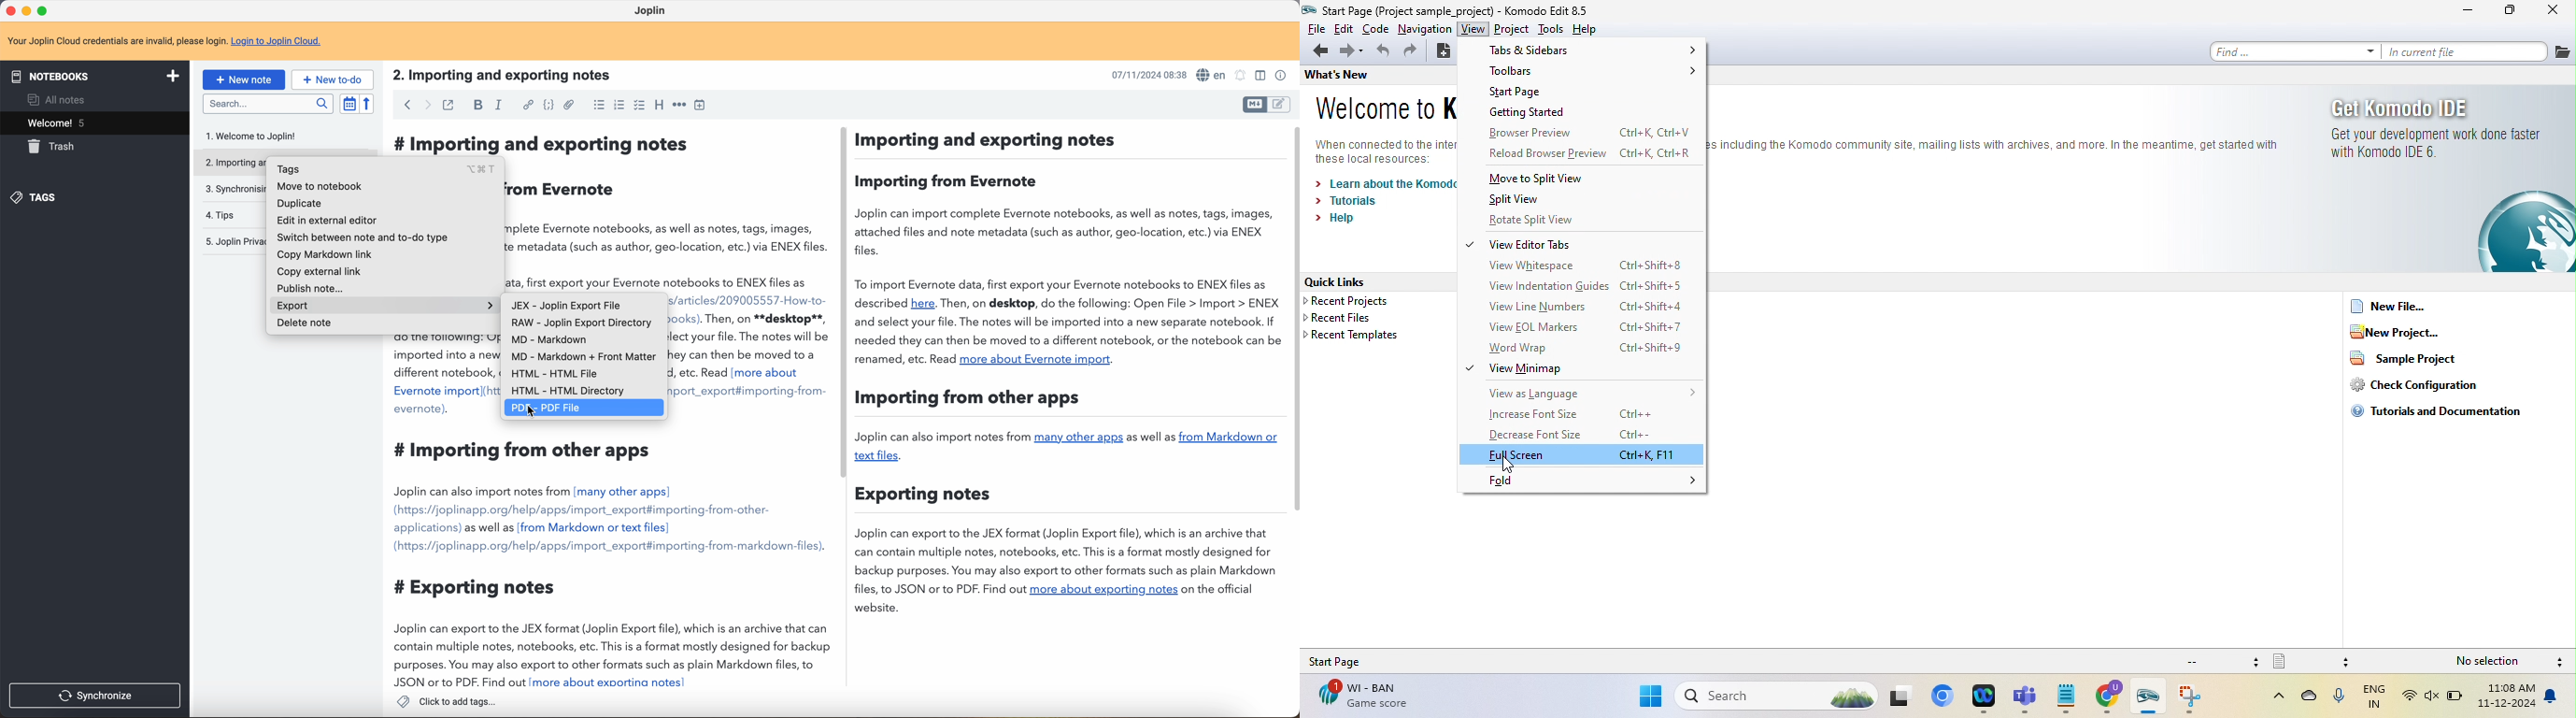  Describe the element at coordinates (1360, 696) in the screenshot. I see `wi ban game score` at that location.